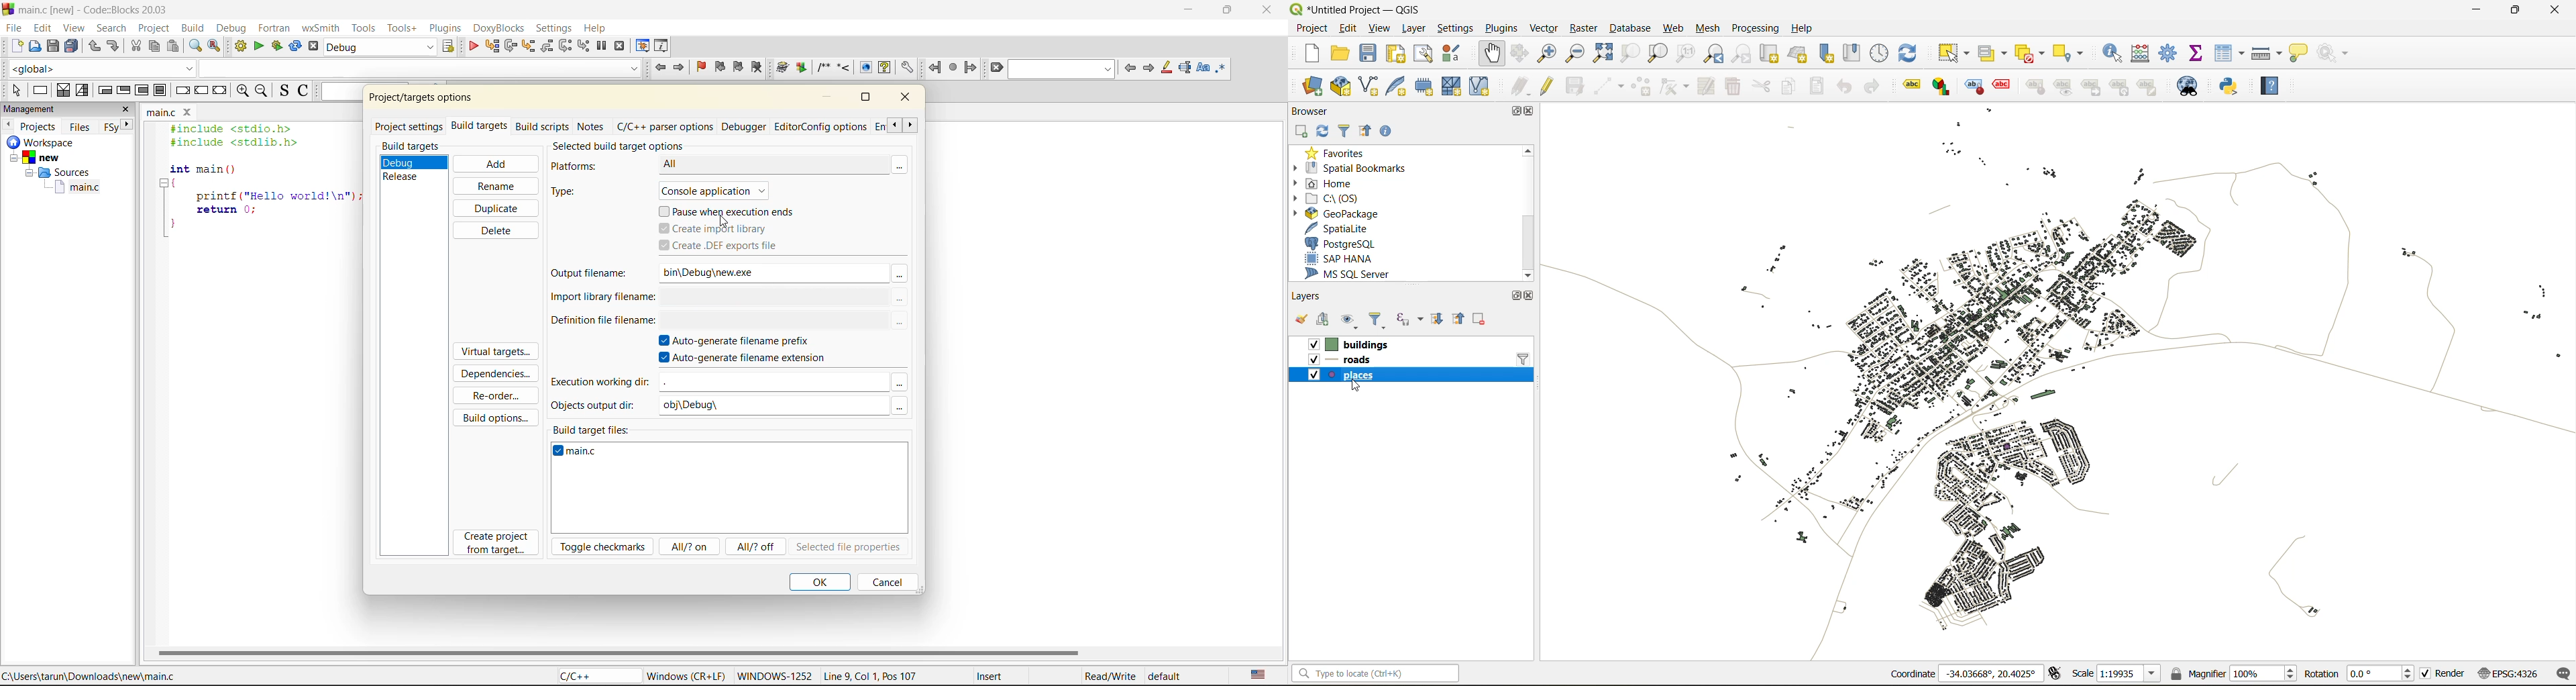 The image size is (2576, 700). I want to click on match case, so click(1203, 68).